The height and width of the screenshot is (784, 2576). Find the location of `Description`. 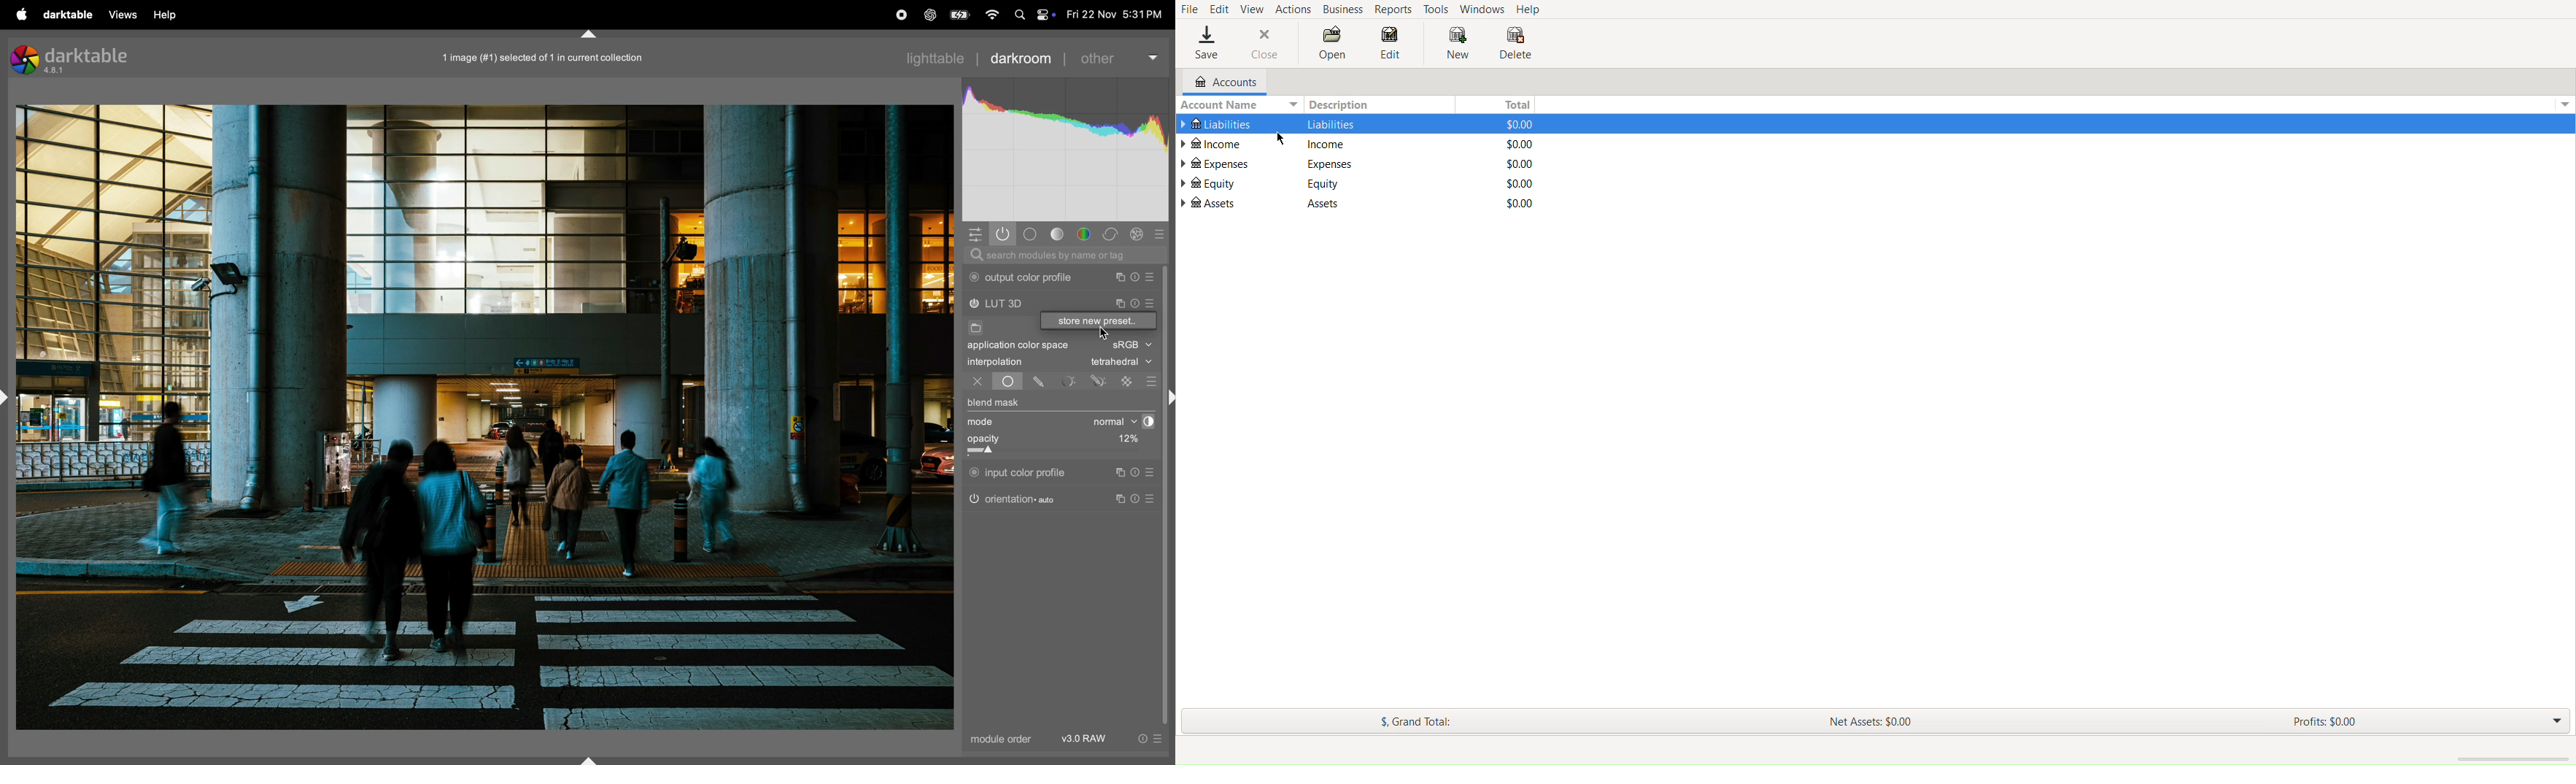

Description is located at coordinates (1323, 185).